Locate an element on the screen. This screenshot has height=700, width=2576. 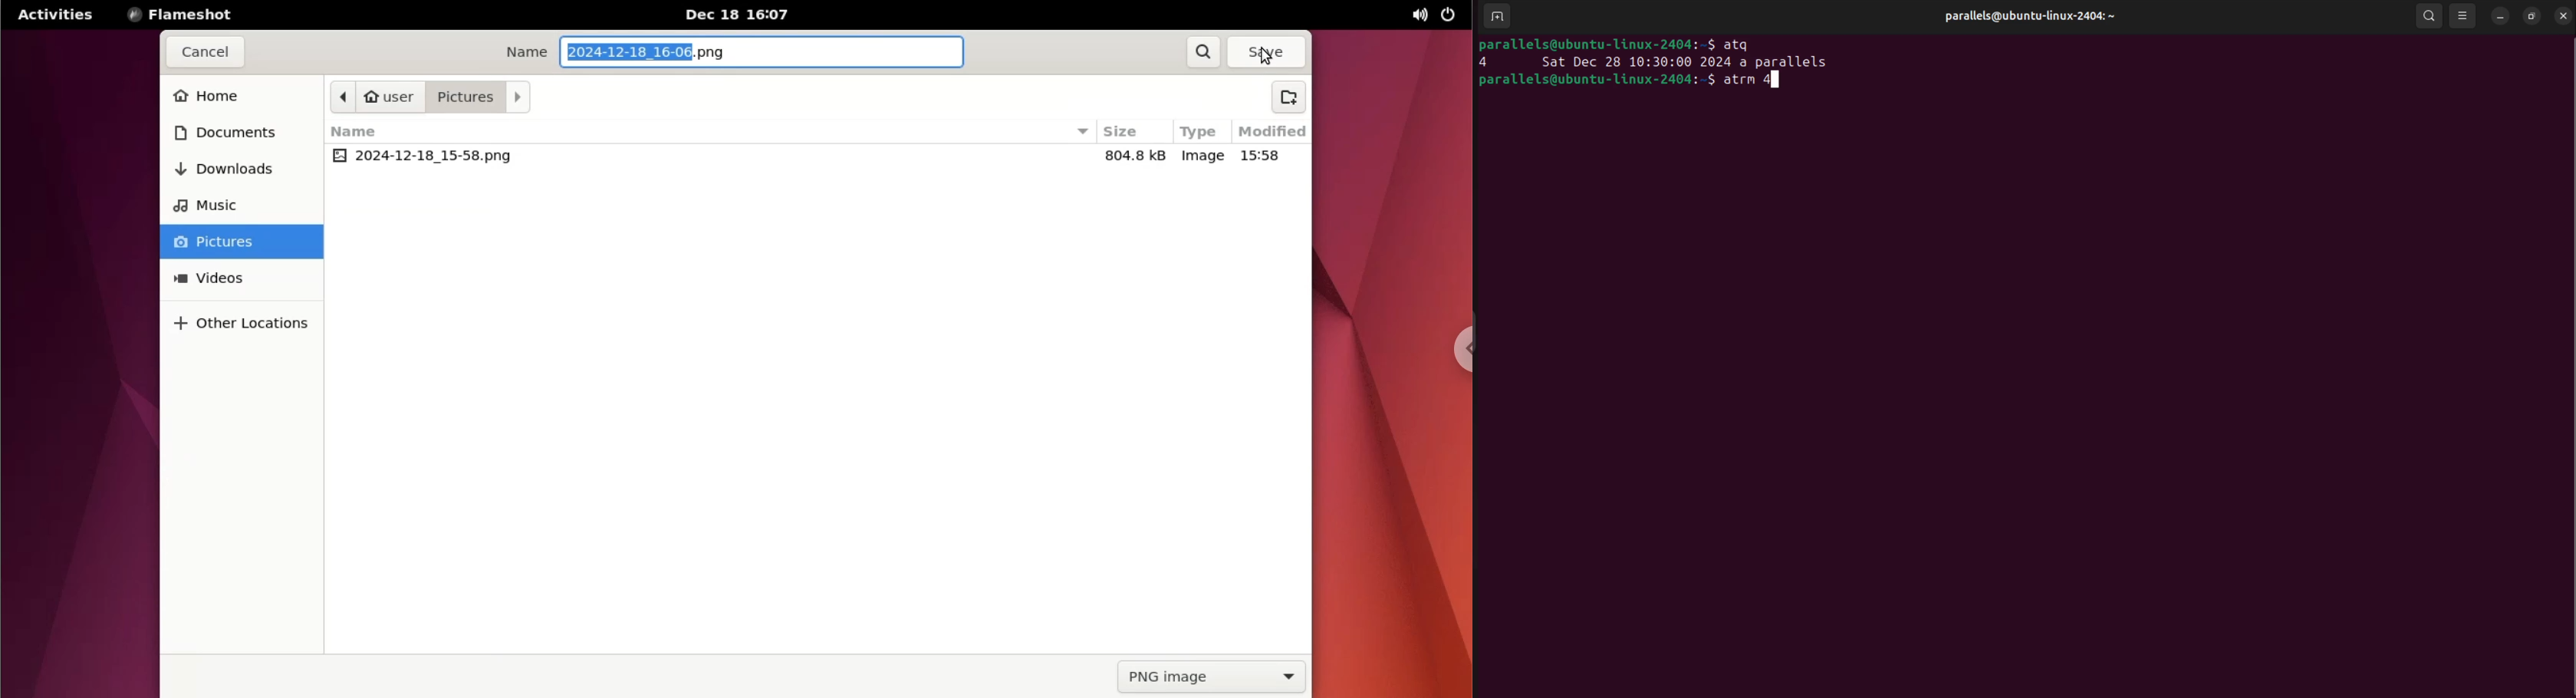
close is located at coordinates (2562, 14).